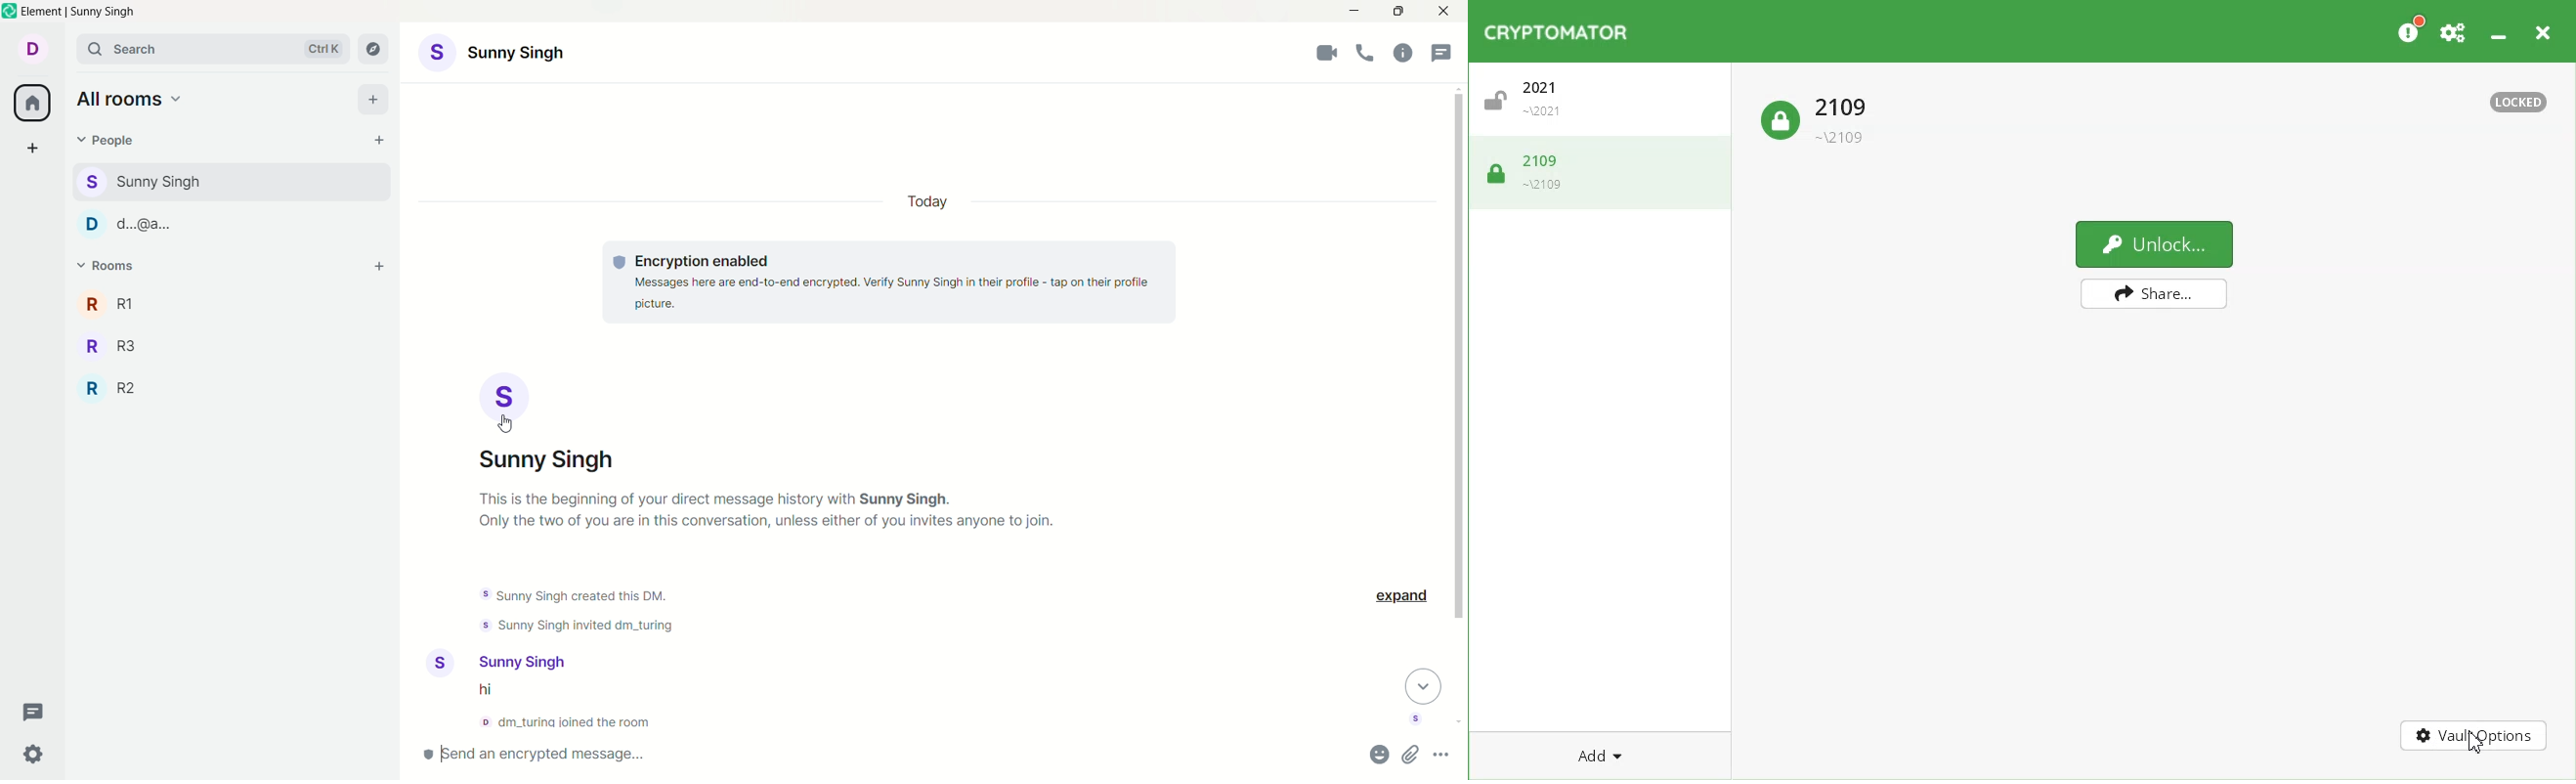 The image size is (2576, 784). What do you see at coordinates (508, 424) in the screenshot?
I see `cursor` at bounding box center [508, 424].